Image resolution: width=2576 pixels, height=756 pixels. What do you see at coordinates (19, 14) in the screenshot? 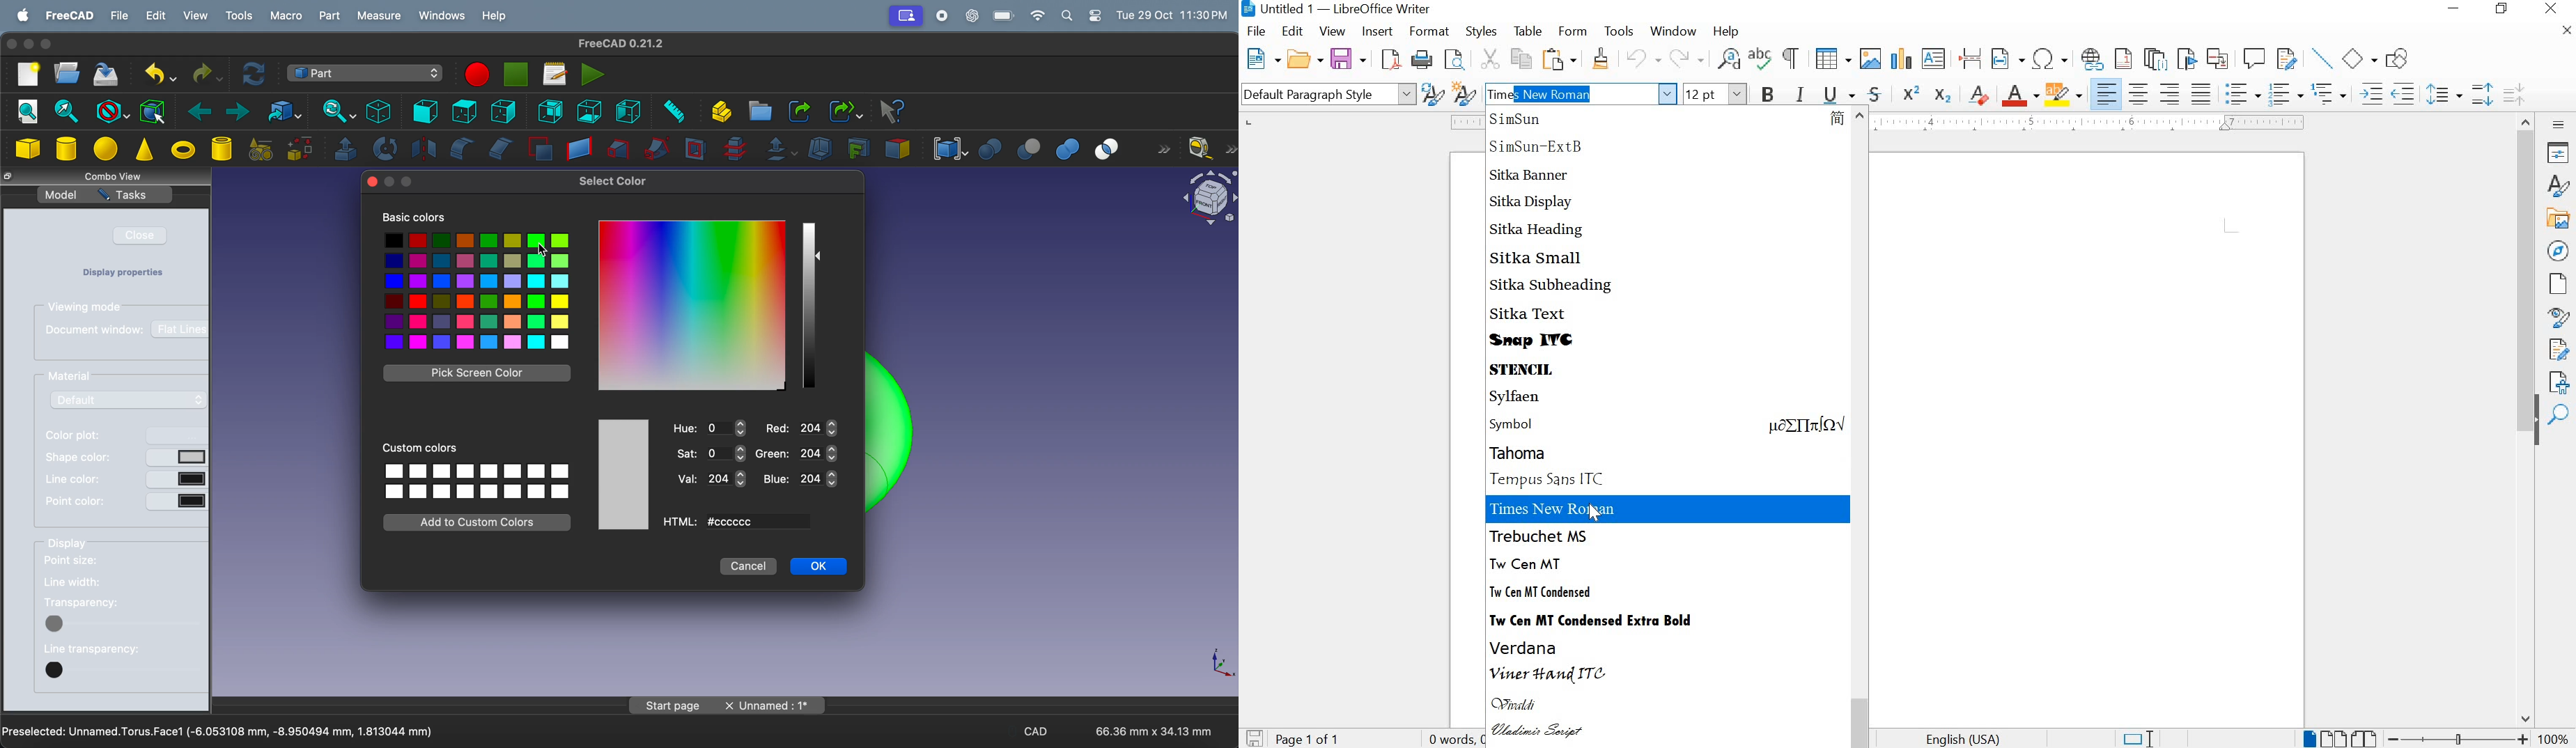
I see `apple menu` at bounding box center [19, 14].